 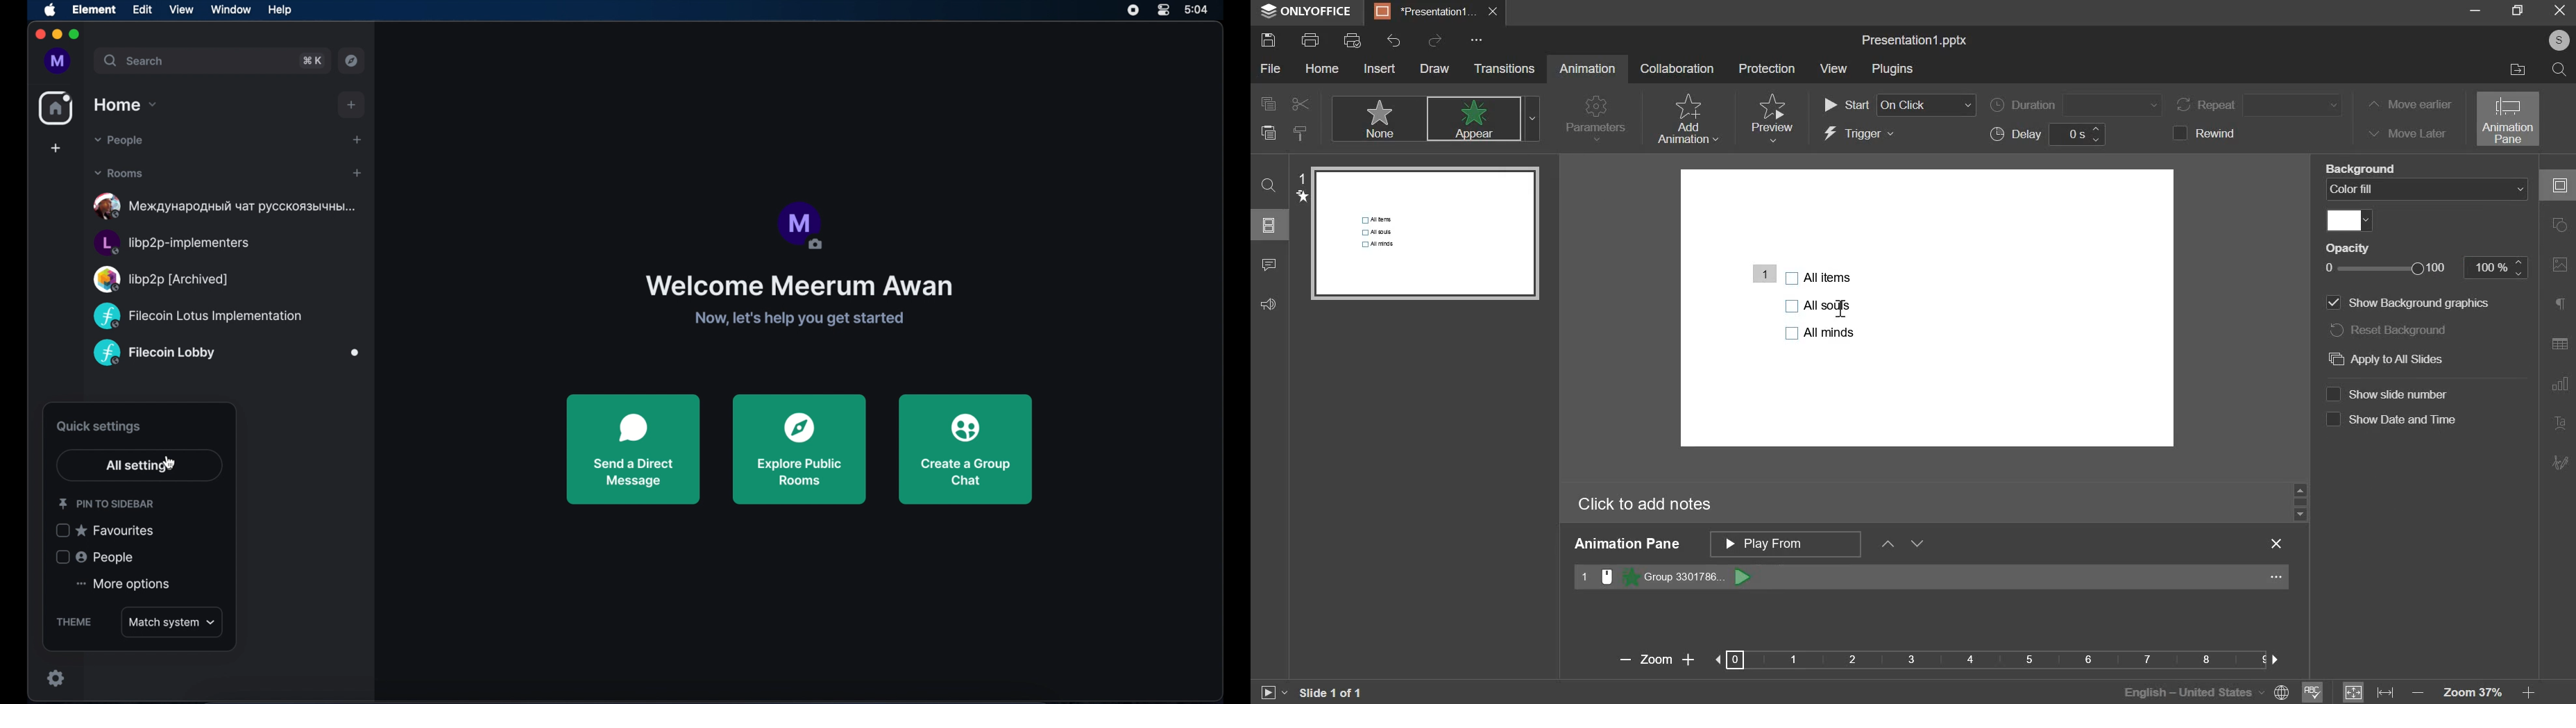 I want to click on delay, so click(x=2051, y=135).